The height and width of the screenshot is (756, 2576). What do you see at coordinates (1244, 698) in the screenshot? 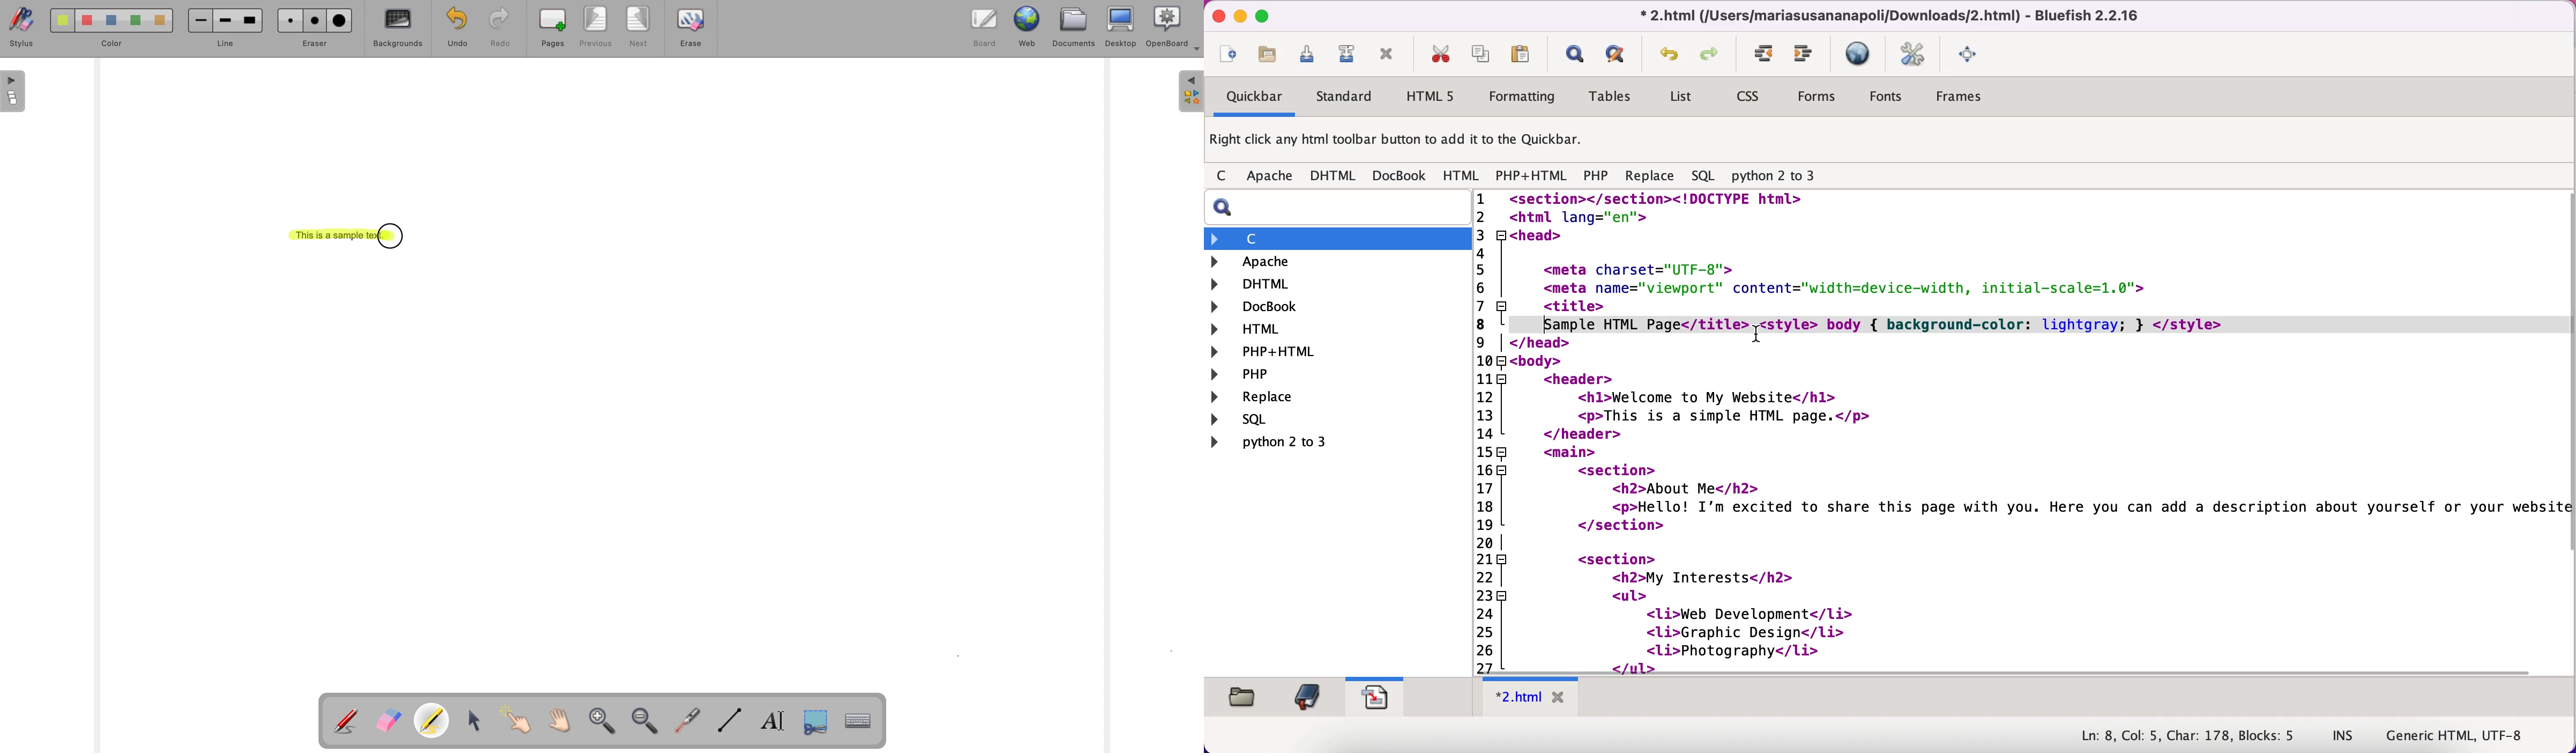
I see `filebrowser` at bounding box center [1244, 698].